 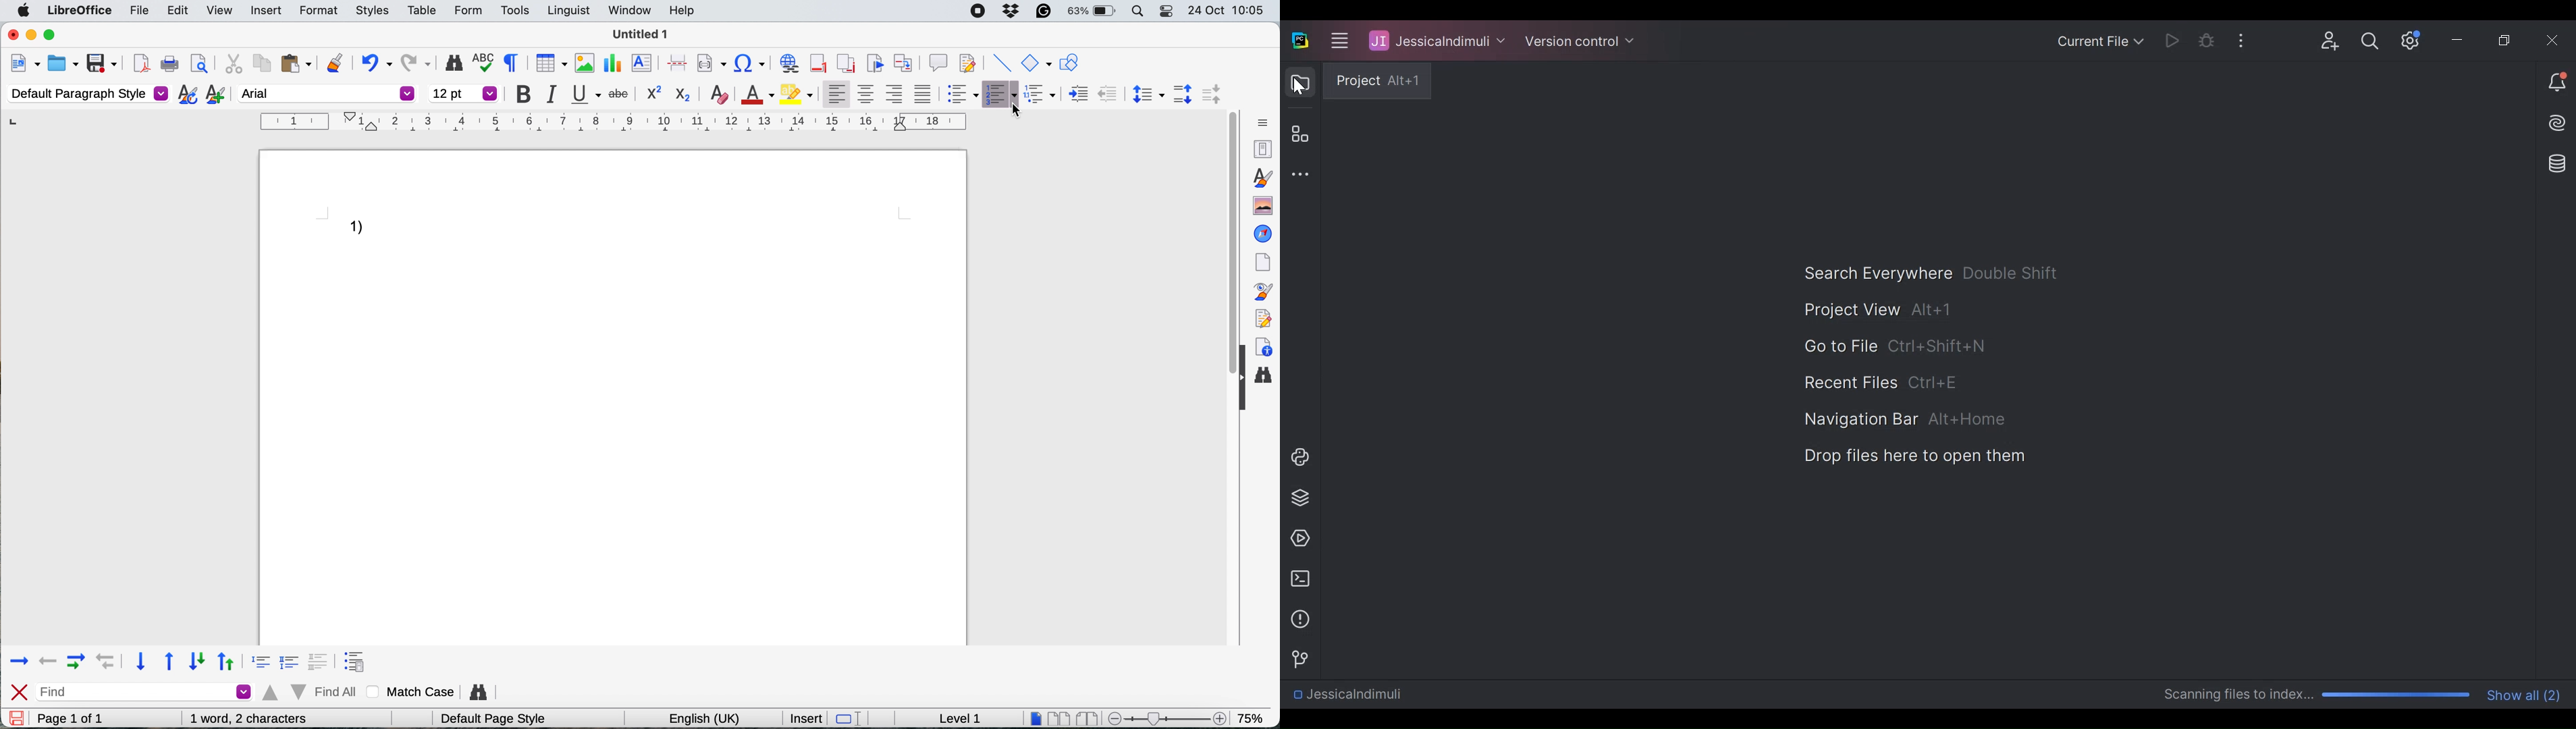 What do you see at coordinates (644, 64) in the screenshot?
I see `insert text` at bounding box center [644, 64].